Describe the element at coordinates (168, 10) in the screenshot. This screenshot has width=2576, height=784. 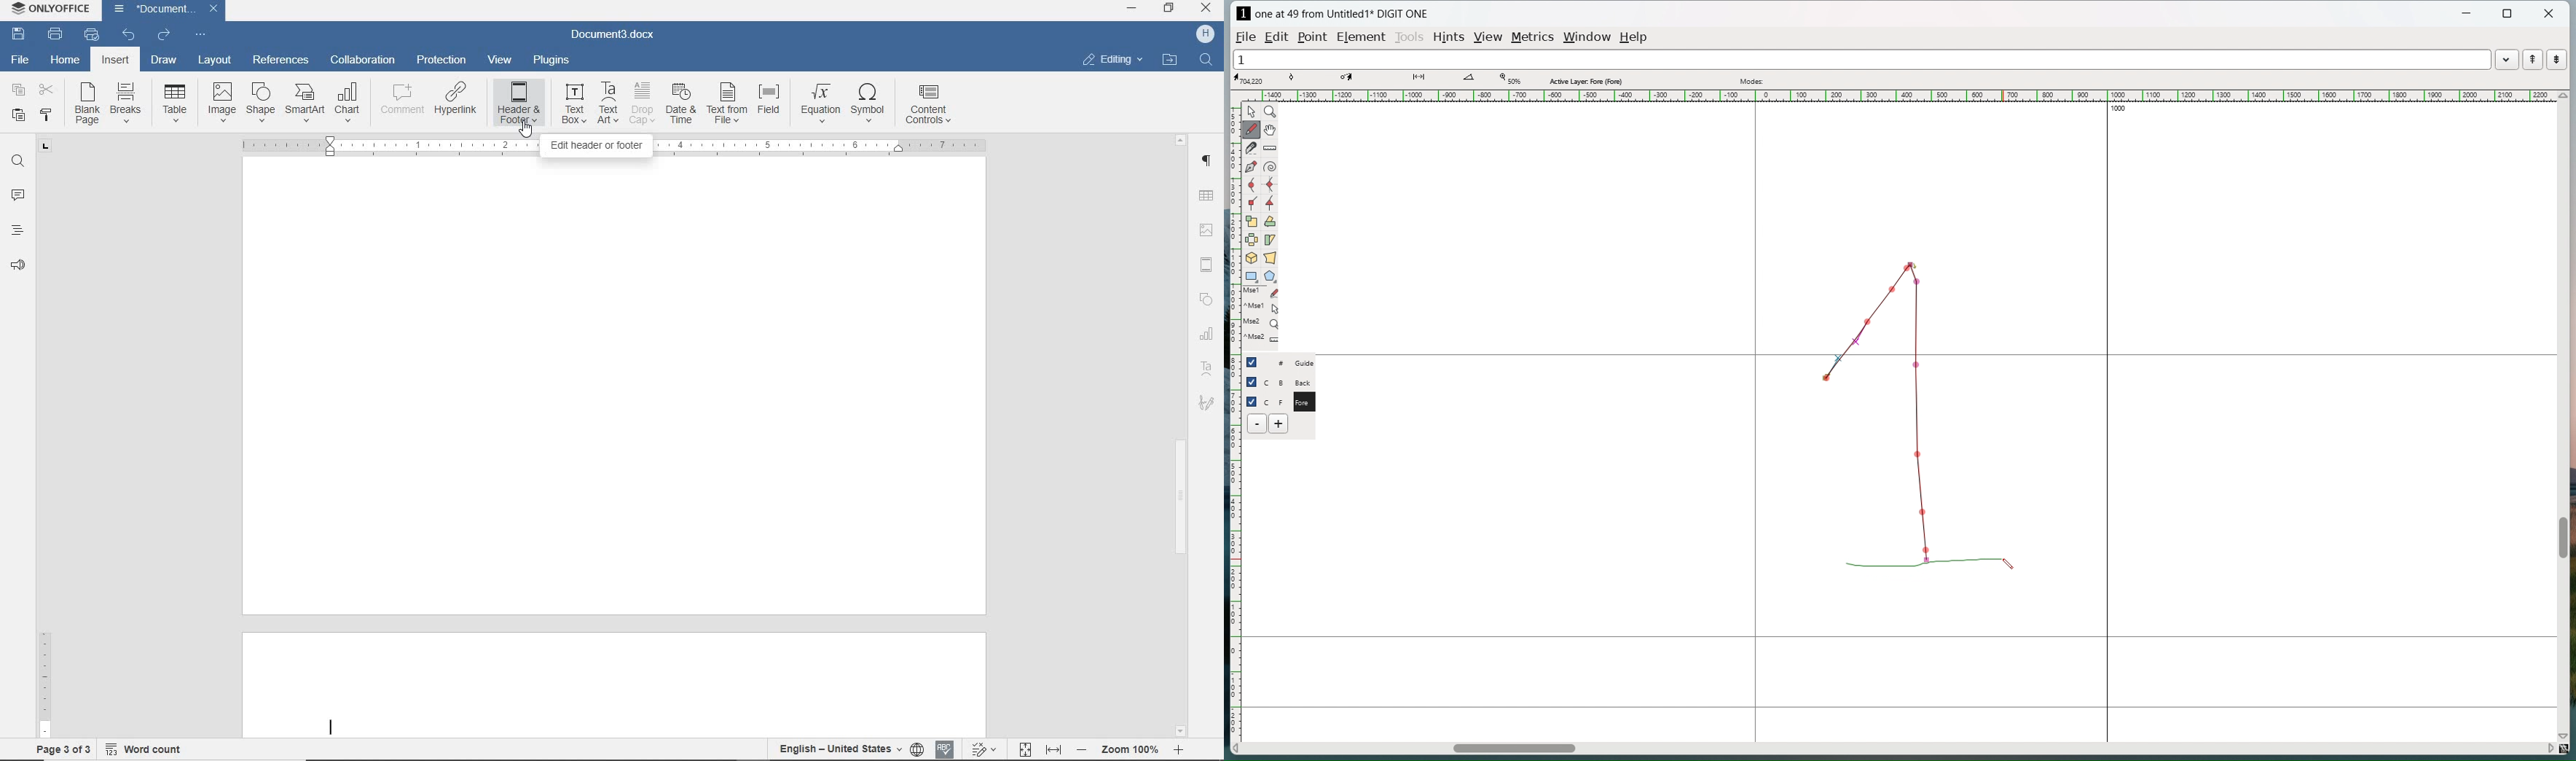
I see `DOCUMENT` at that location.